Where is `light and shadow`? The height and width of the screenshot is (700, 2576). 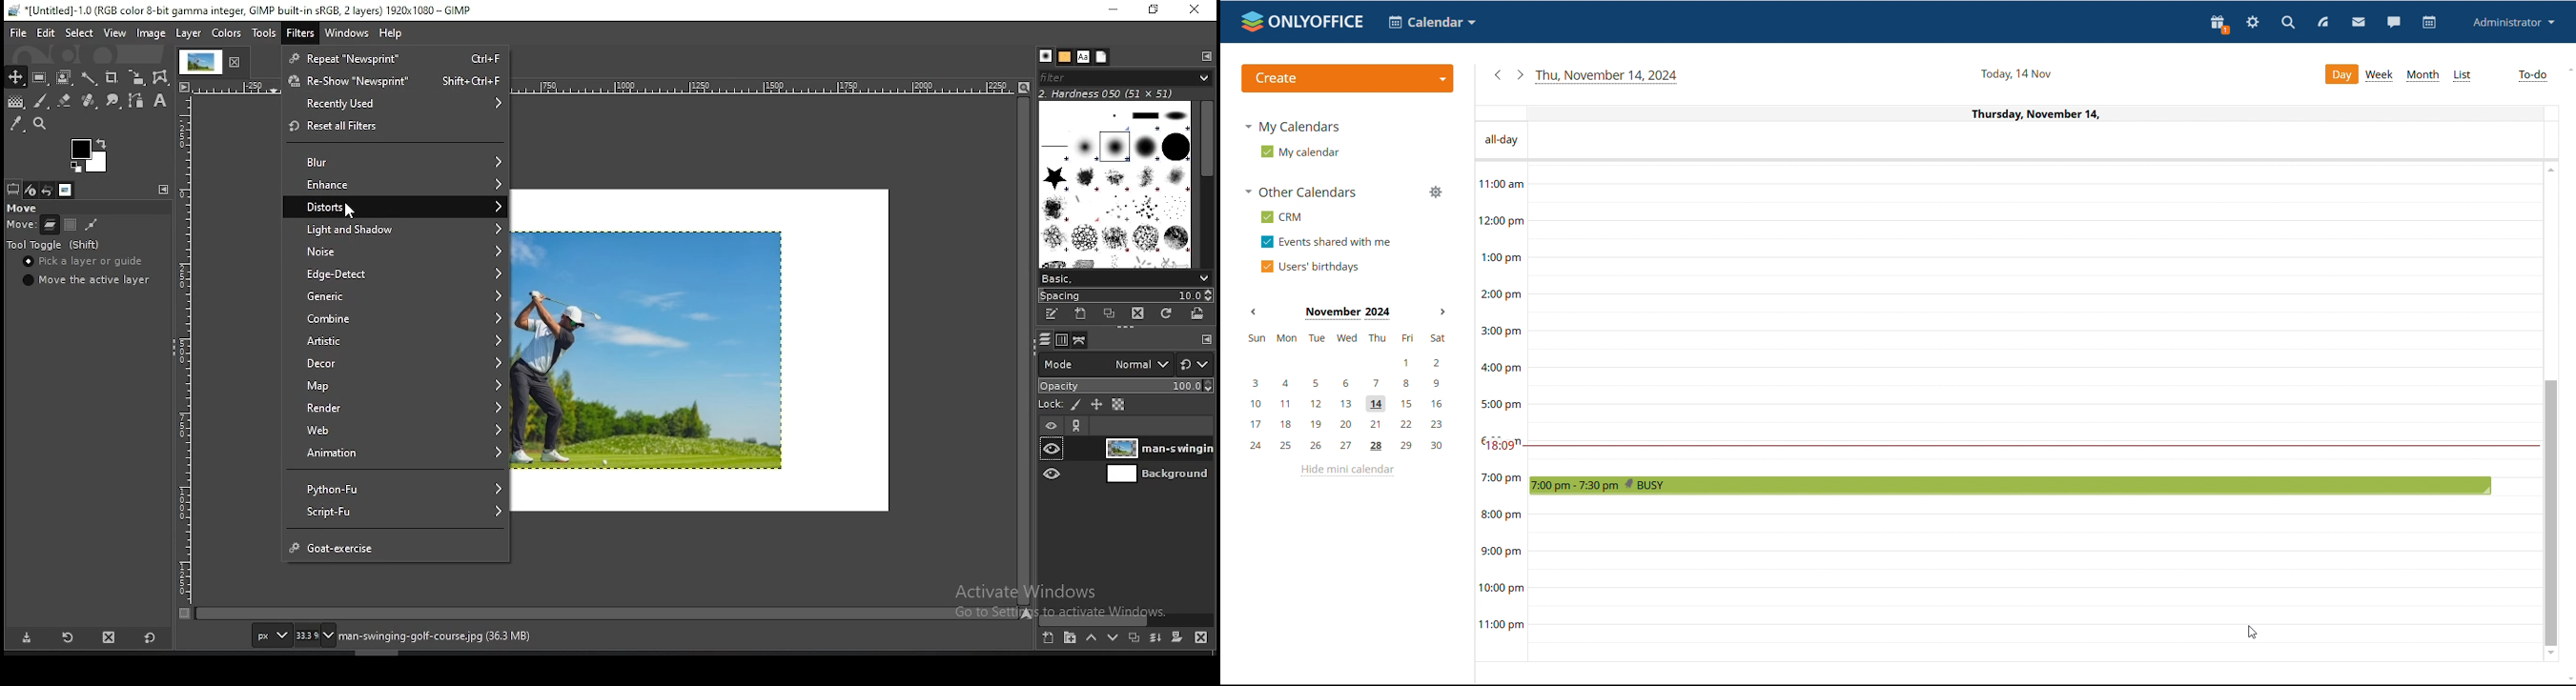
light and shadow is located at coordinates (396, 227).